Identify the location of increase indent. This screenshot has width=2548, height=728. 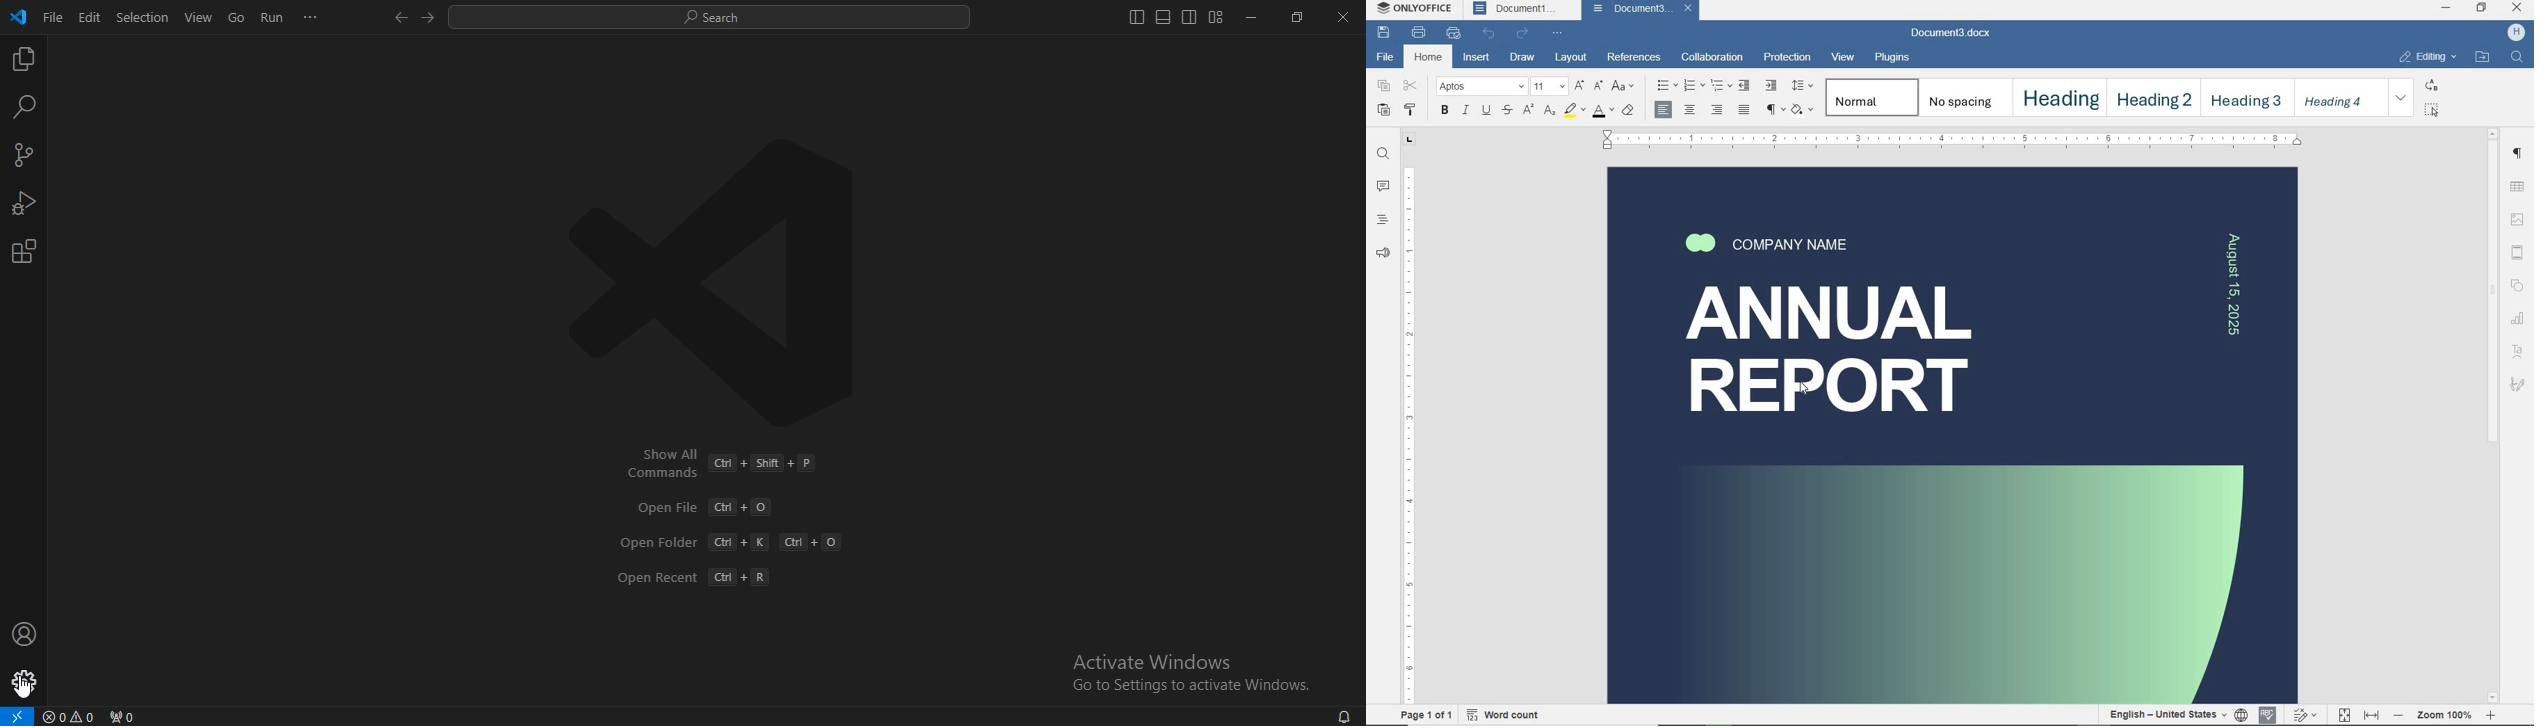
(1771, 86).